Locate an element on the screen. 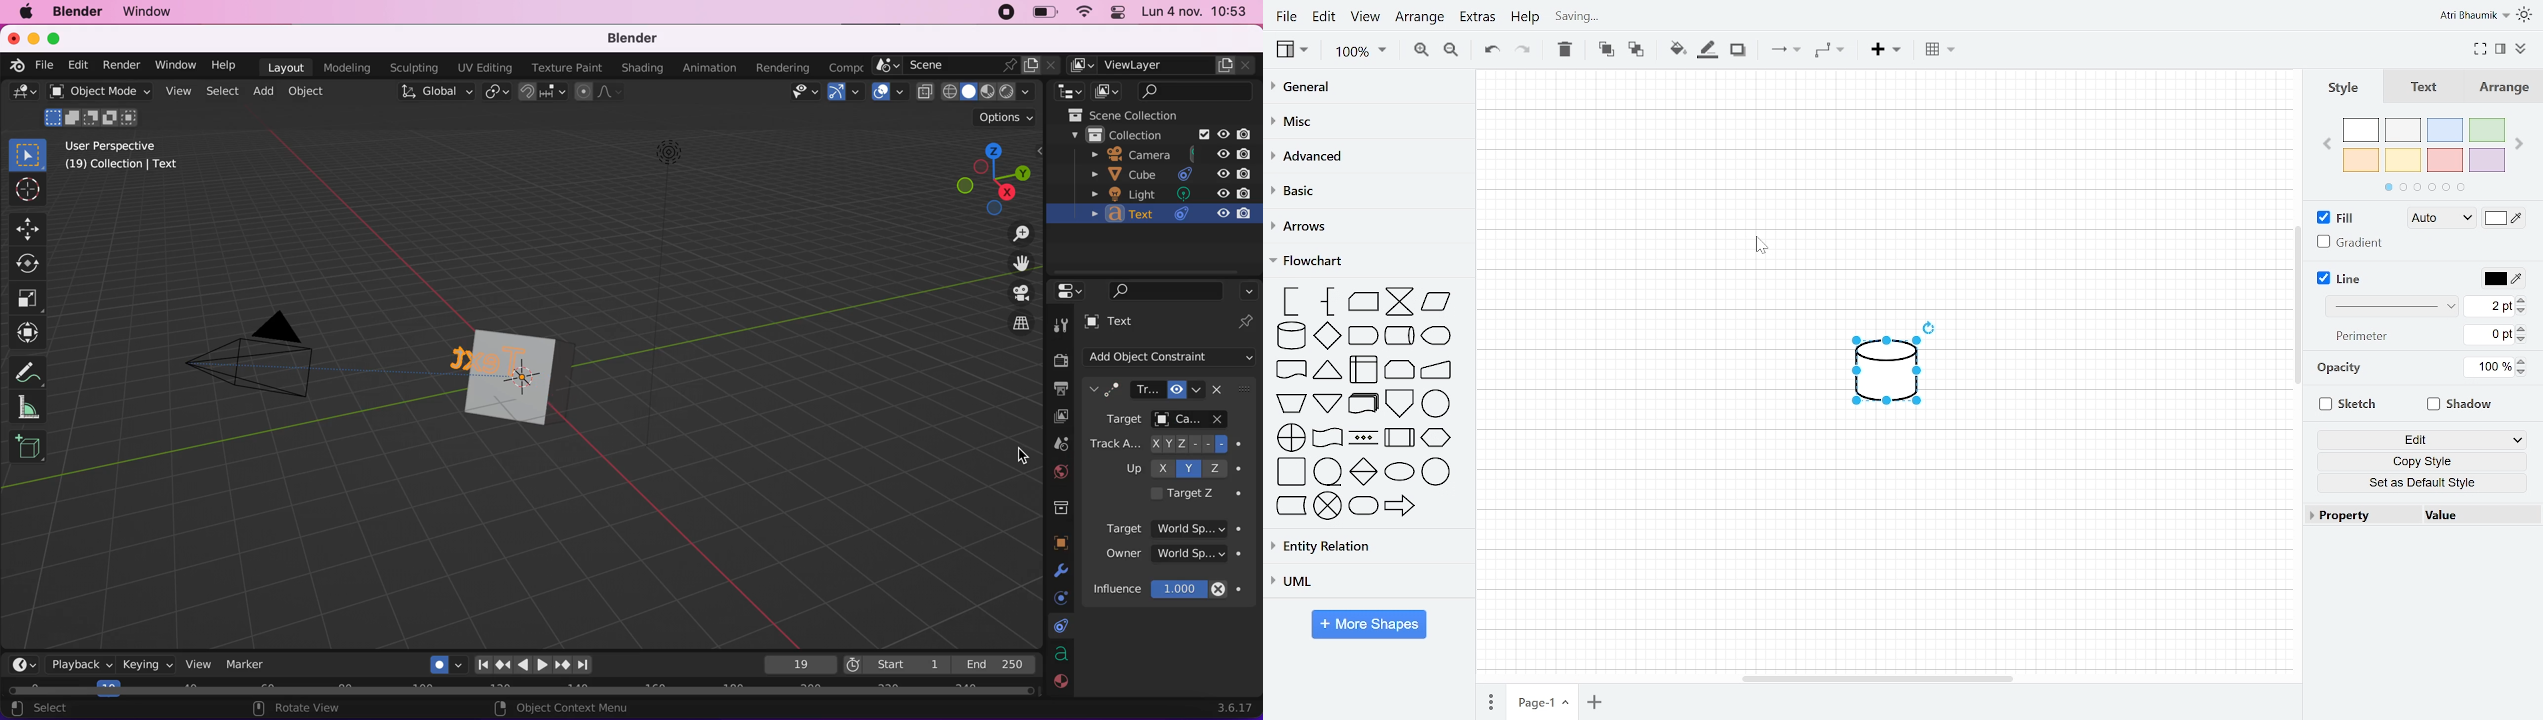  MISC is located at coordinates (1361, 120).